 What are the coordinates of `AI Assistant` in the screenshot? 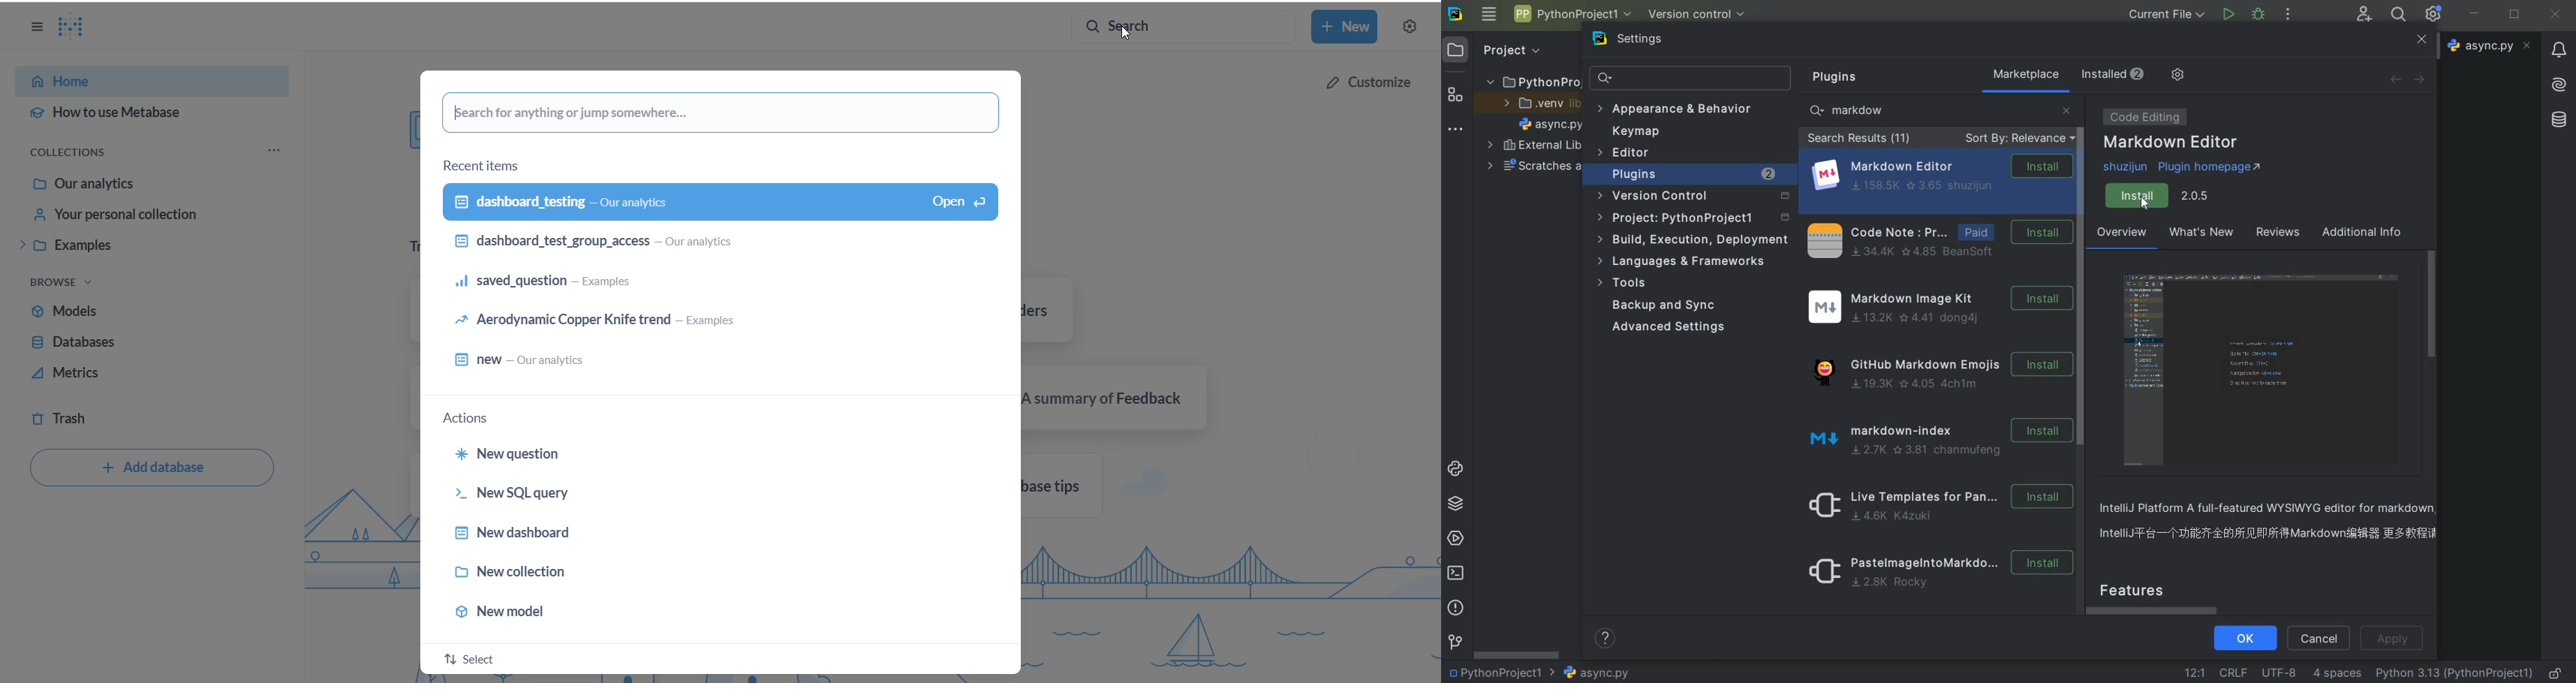 It's located at (2559, 86).